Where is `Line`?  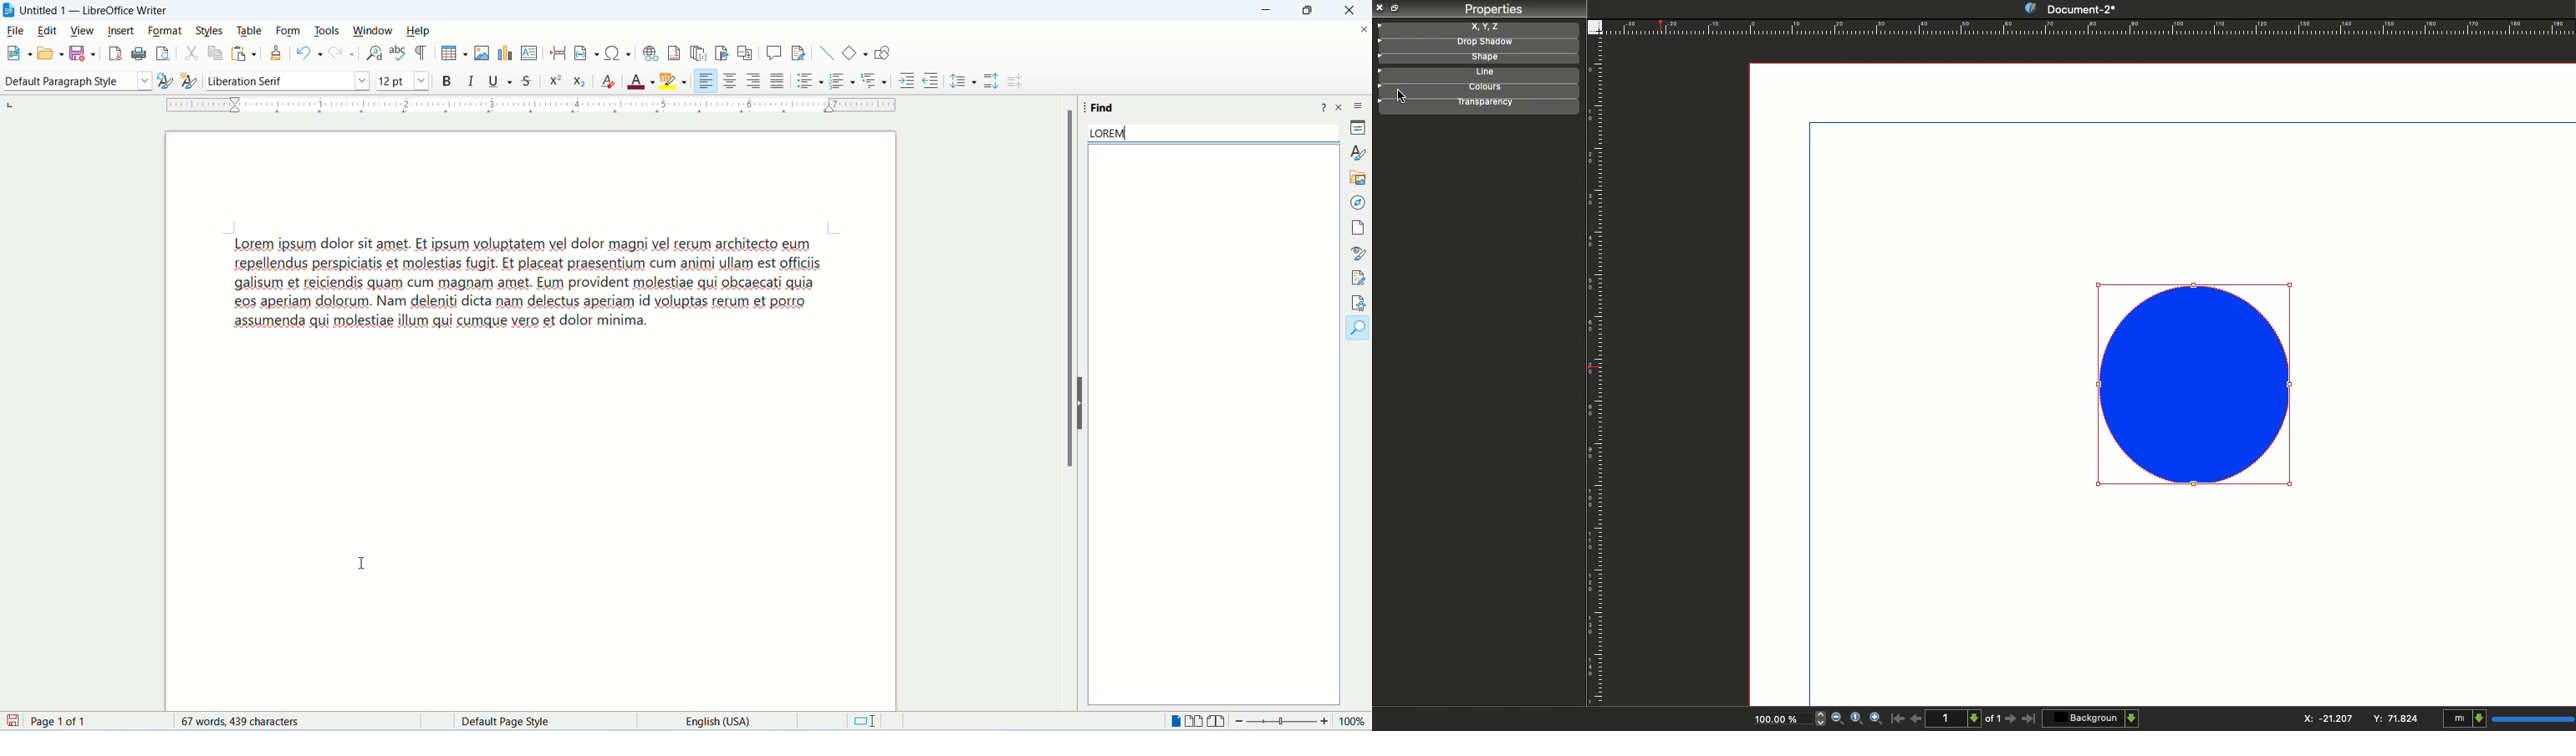
Line is located at coordinates (1474, 74).